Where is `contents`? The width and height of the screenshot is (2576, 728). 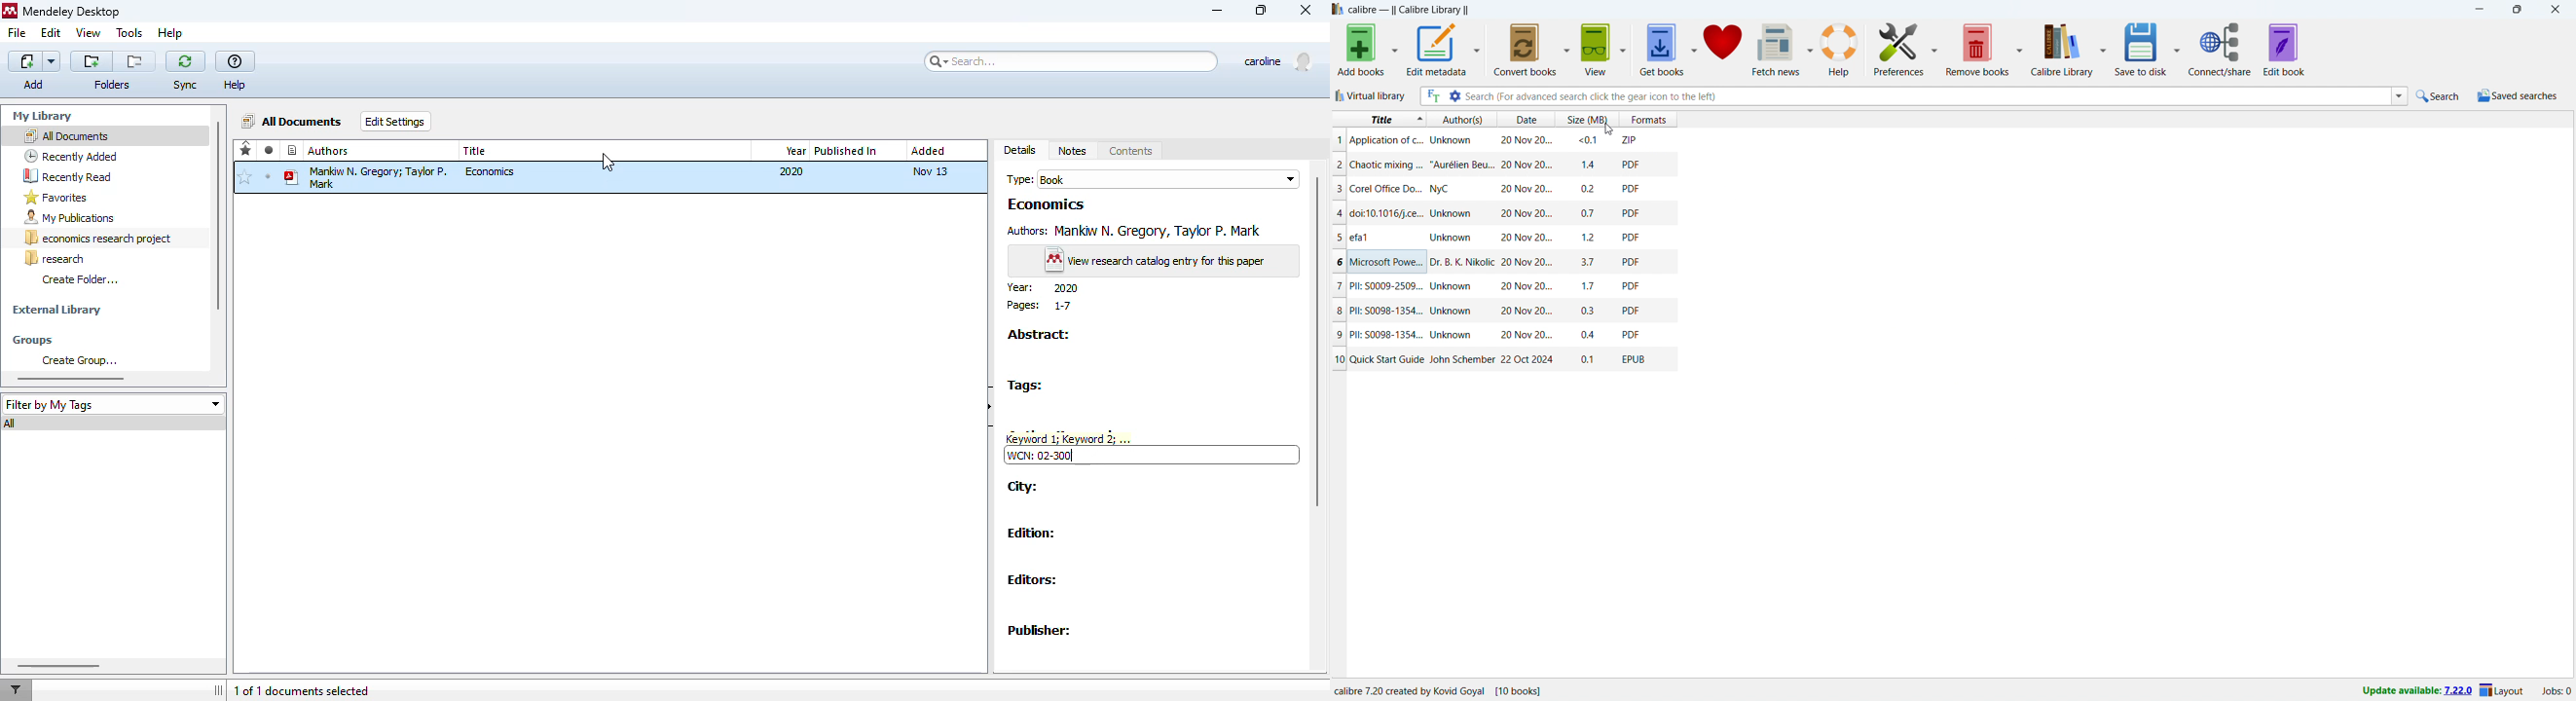
contents is located at coordinates (1131, 151).